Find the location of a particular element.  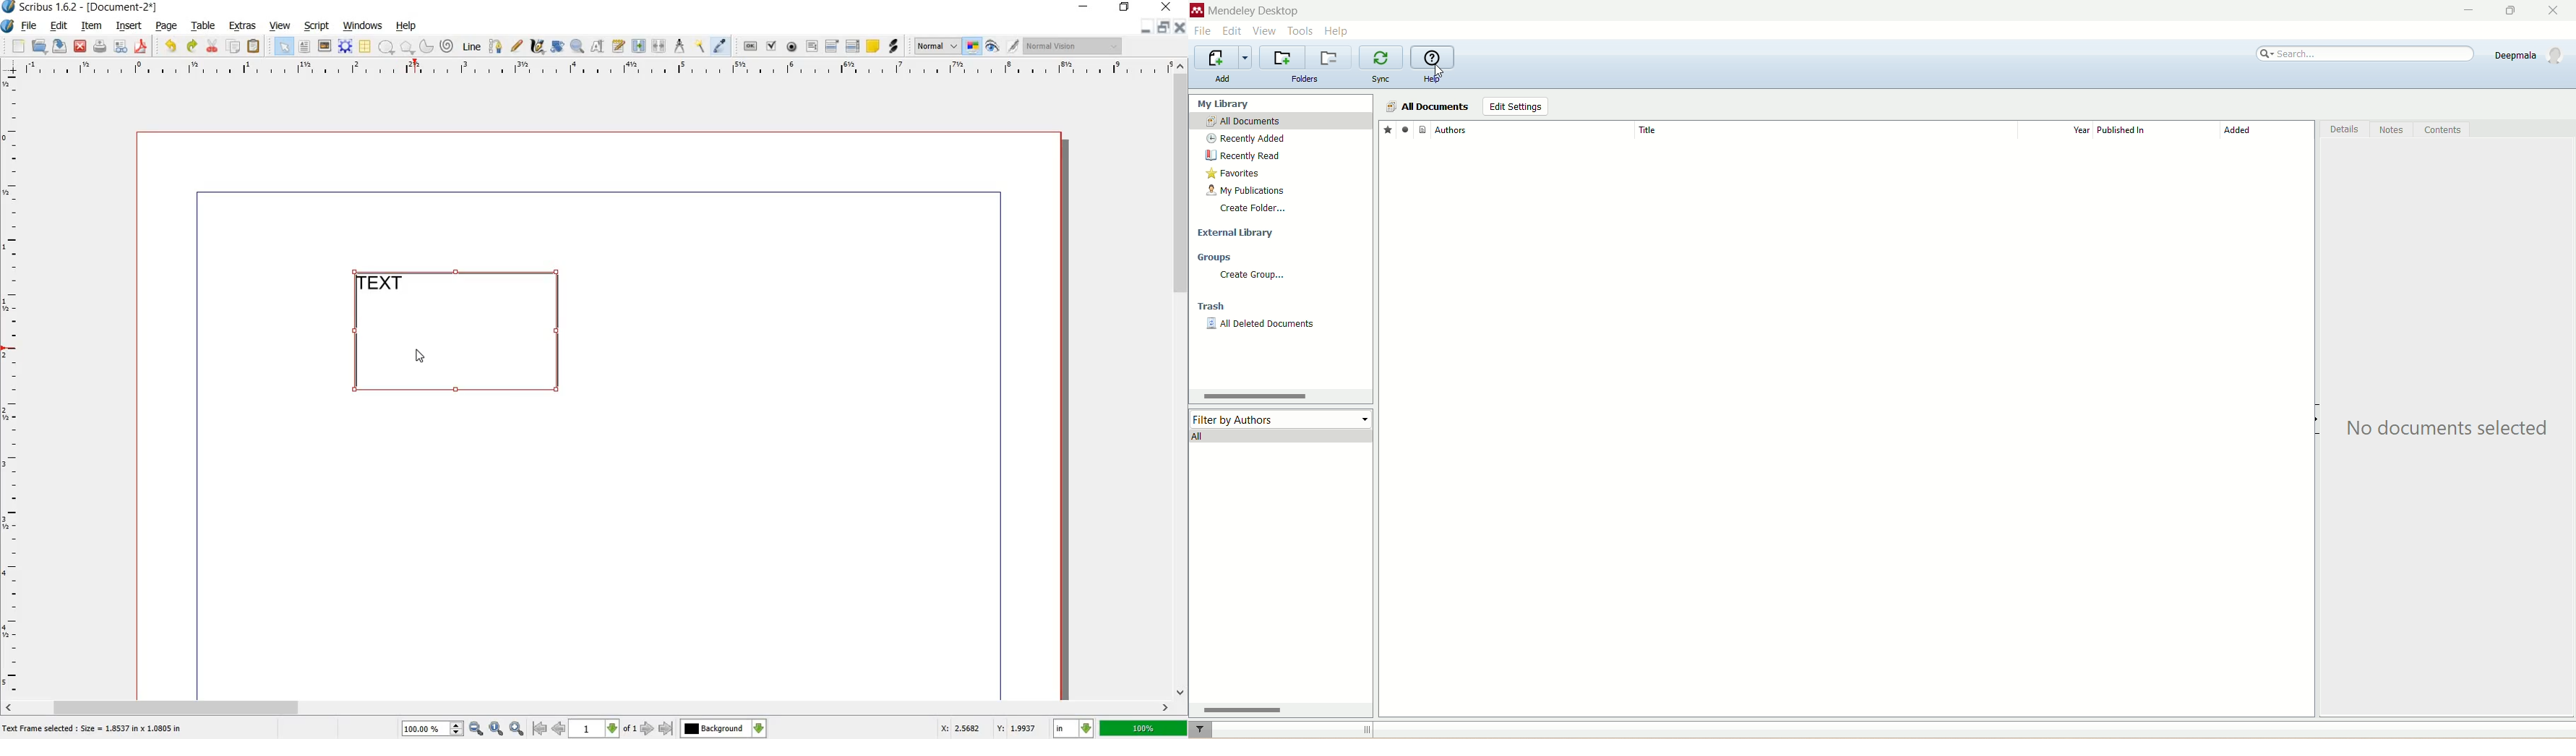

create folder is located at coordinates (1254, 209).